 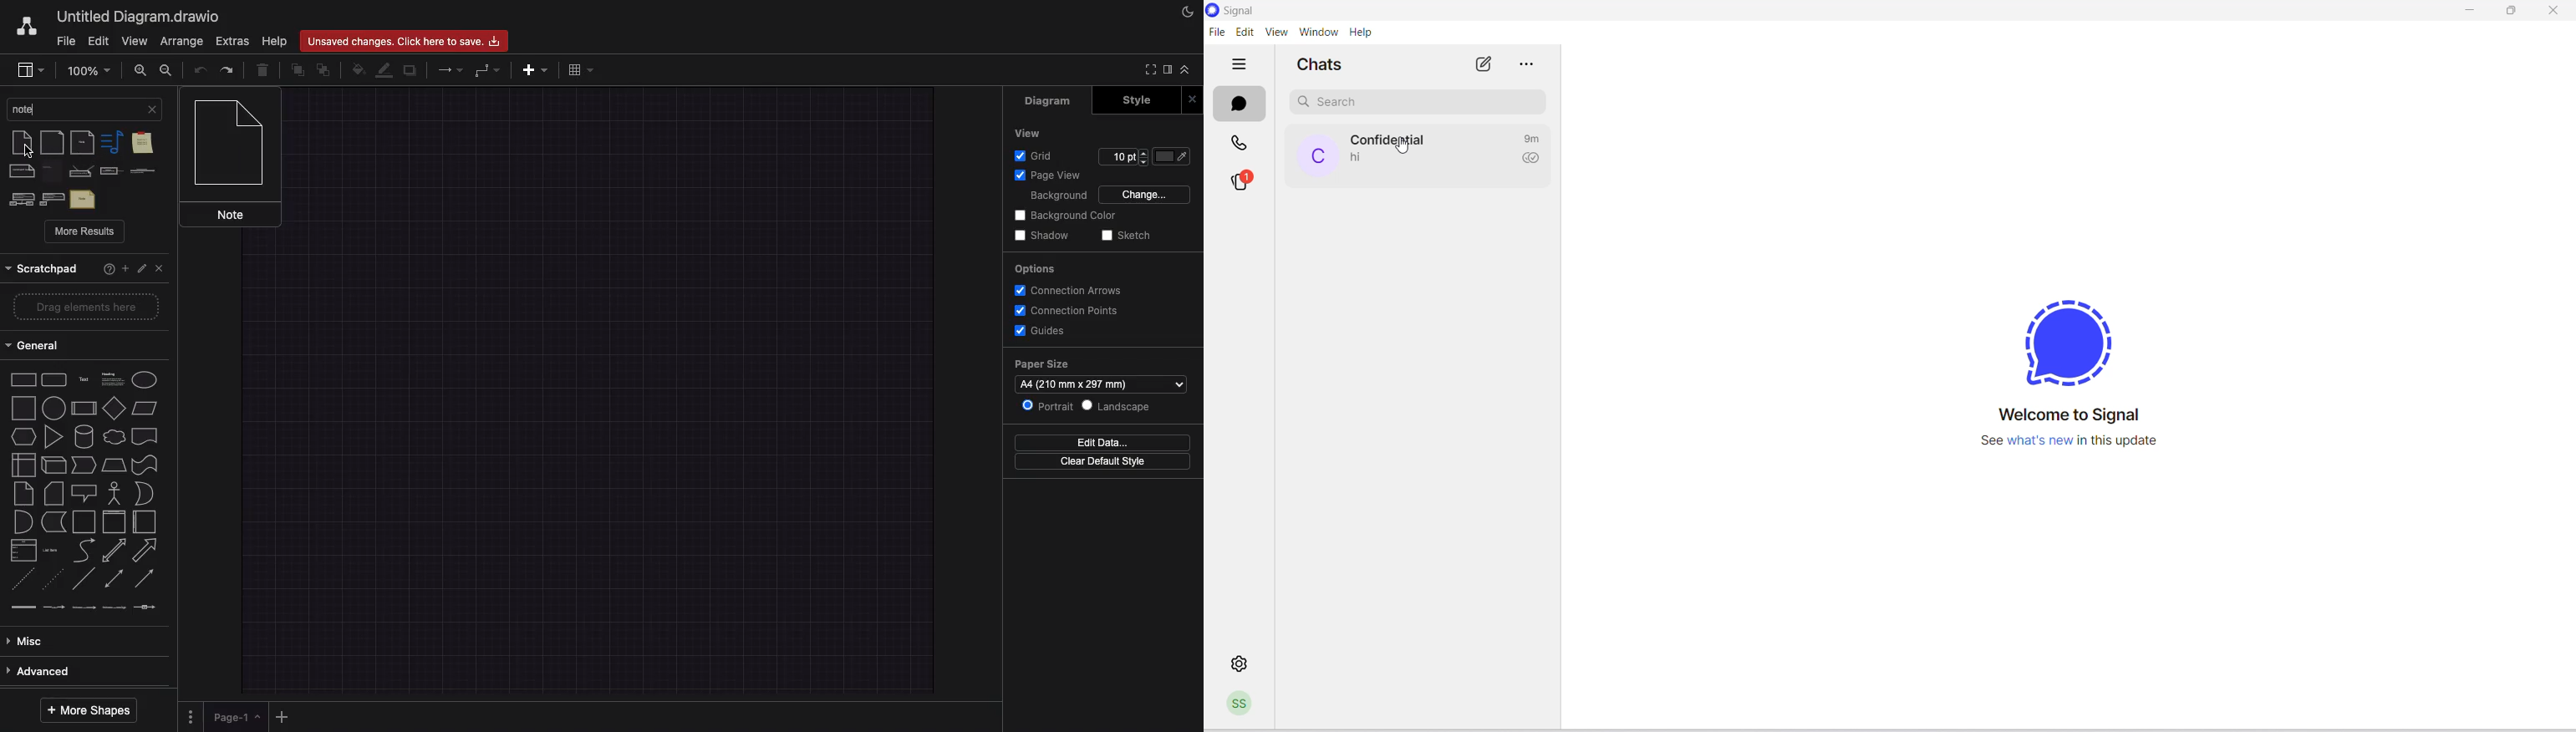 I want to click on rectangle, so click(x=22, y=382).